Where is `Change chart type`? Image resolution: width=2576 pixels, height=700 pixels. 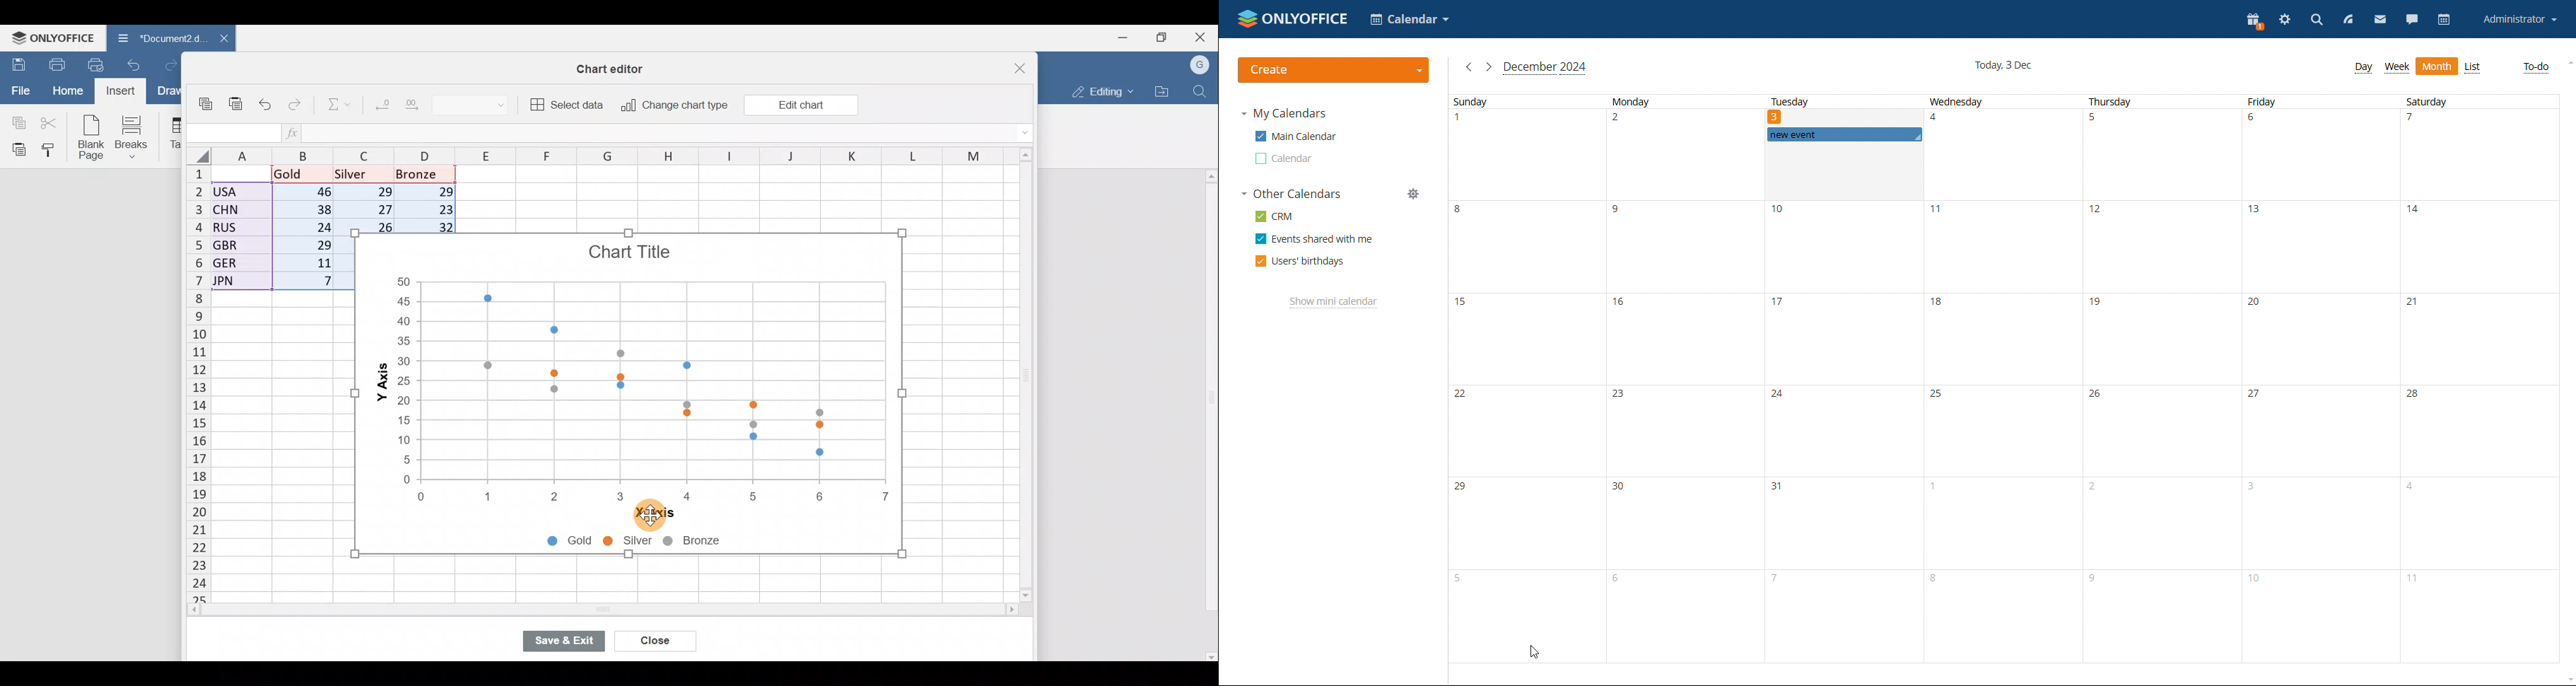 Change chart type is located at coordinates (674, 105).